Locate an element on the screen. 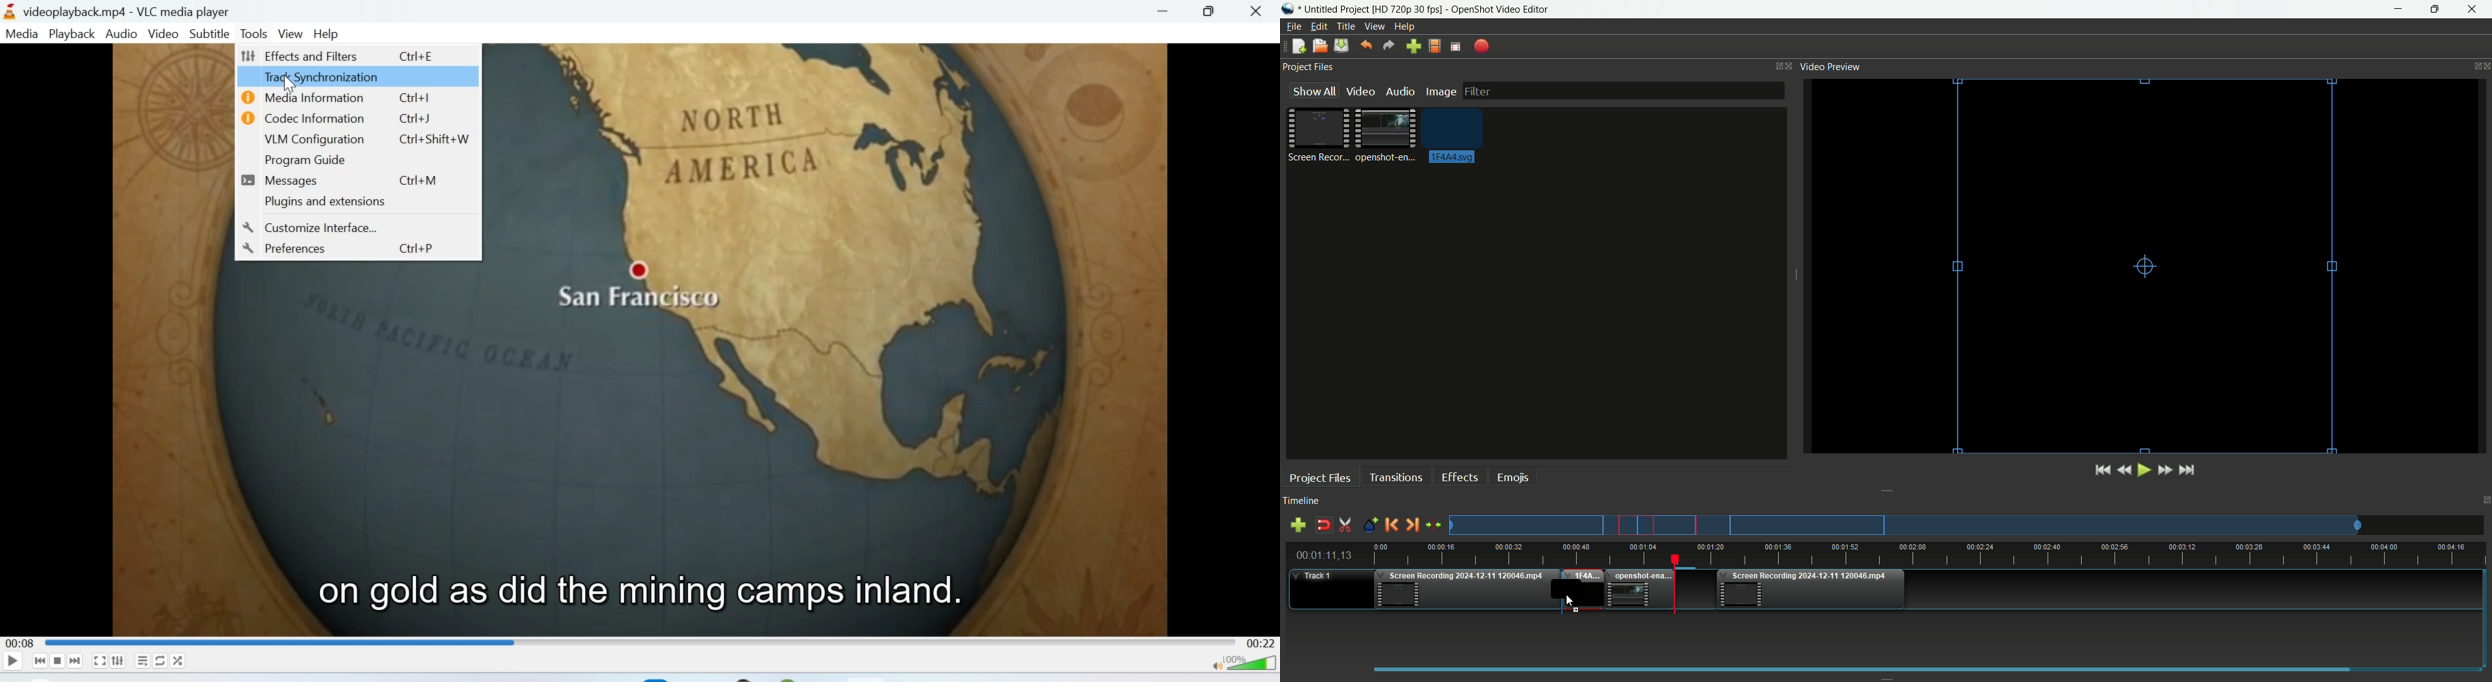  Subtitle is located at coordinates (210, 33).